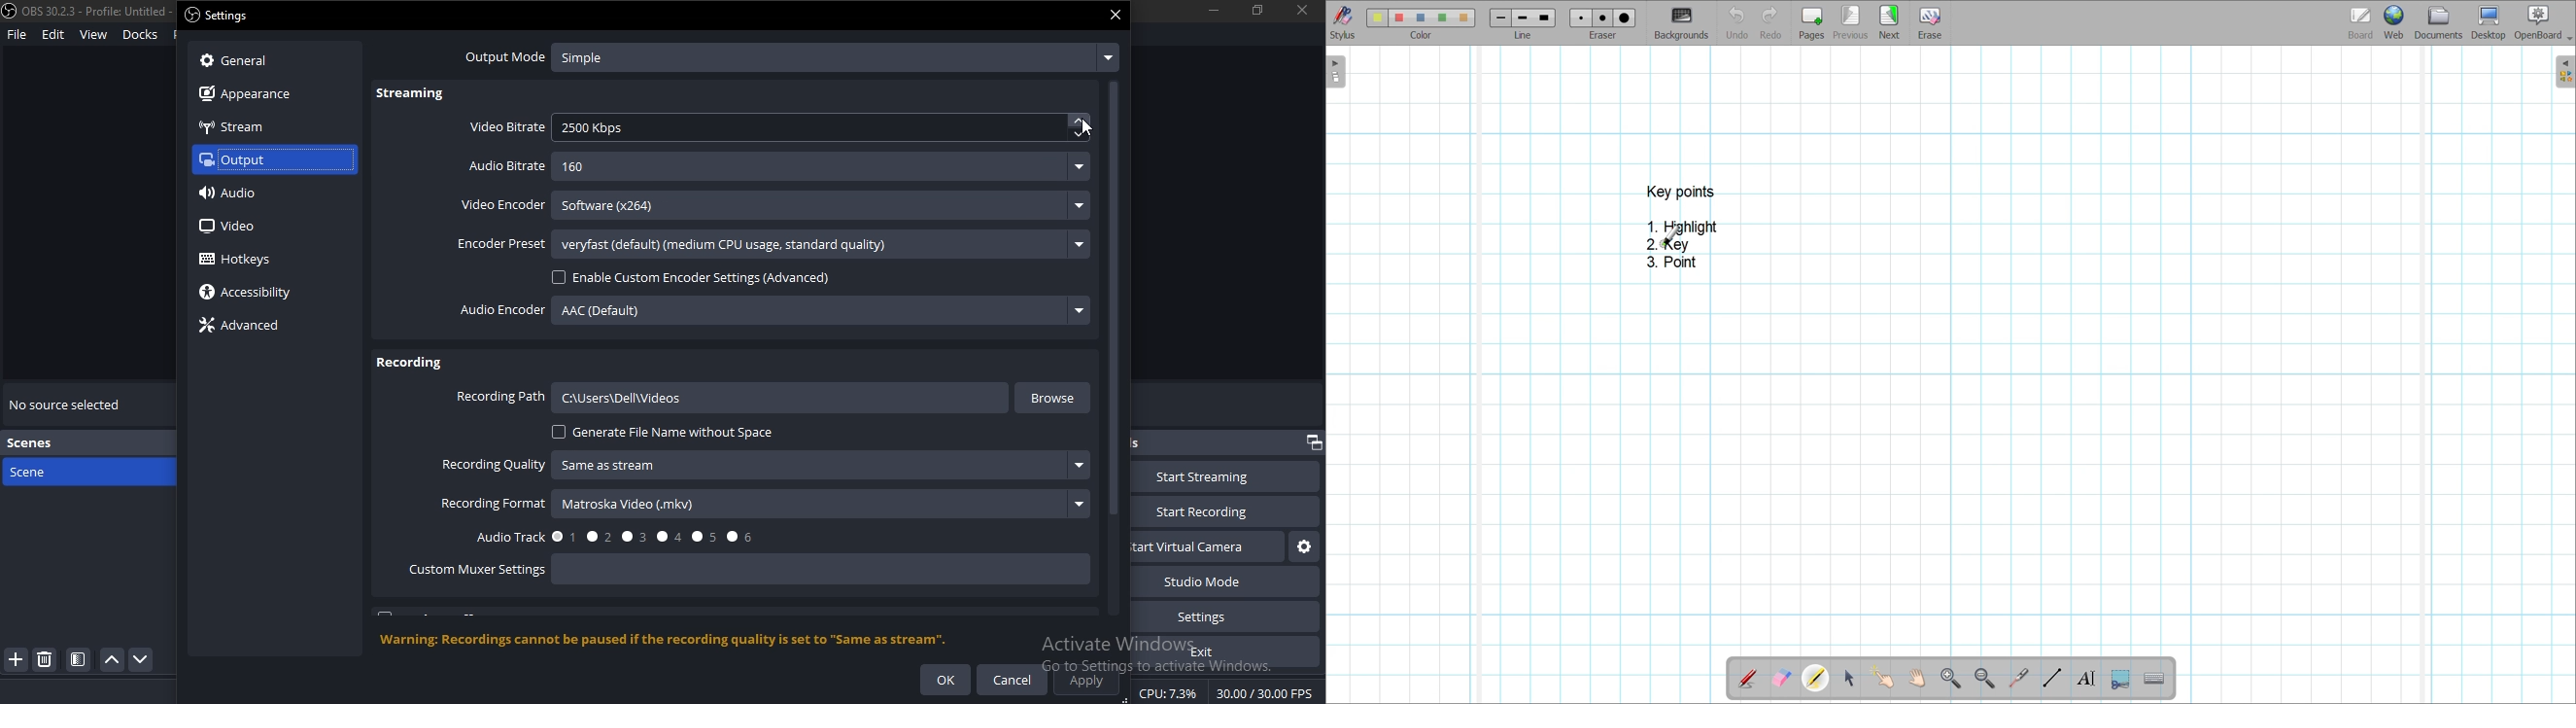 The width and height of the screenshot is (2576, 728). I want to click on ‘Warning: Recordings cannot be paused if the recording quality is set to "Same as stream"., so click(671, 639).